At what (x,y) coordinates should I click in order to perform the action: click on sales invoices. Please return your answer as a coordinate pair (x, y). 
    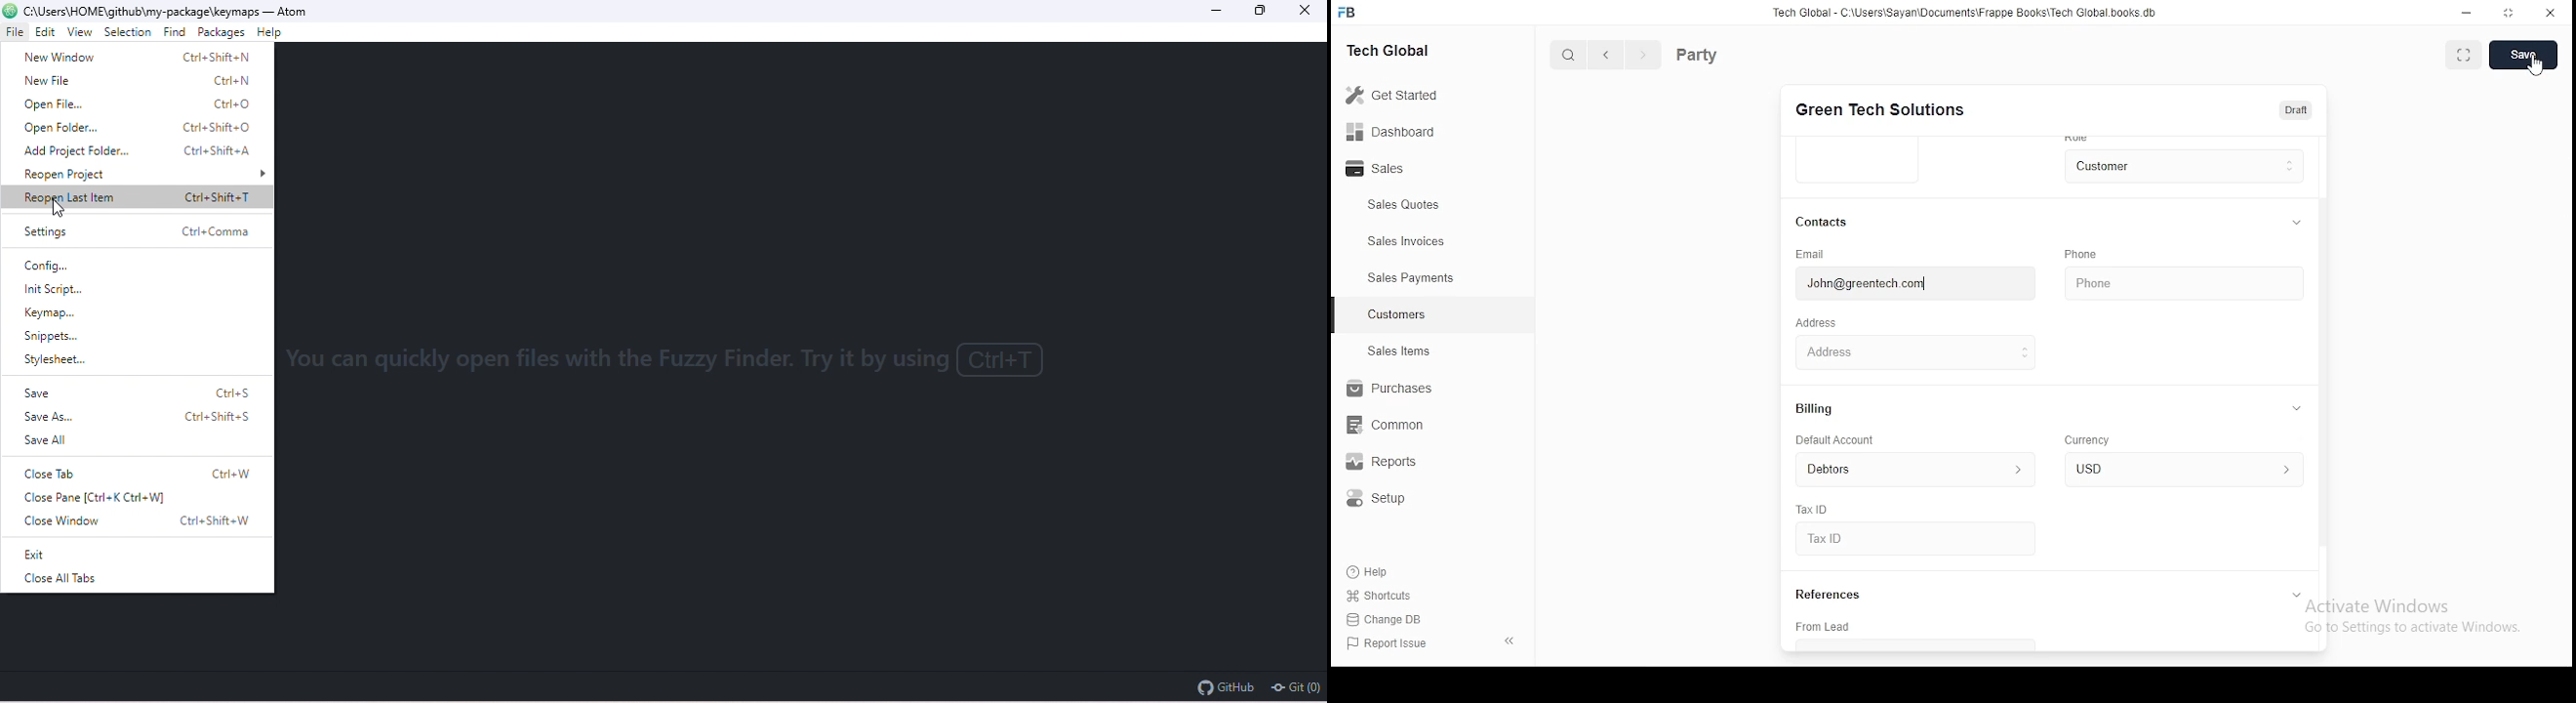
    Looking at the image, I should click on (1405, 241).